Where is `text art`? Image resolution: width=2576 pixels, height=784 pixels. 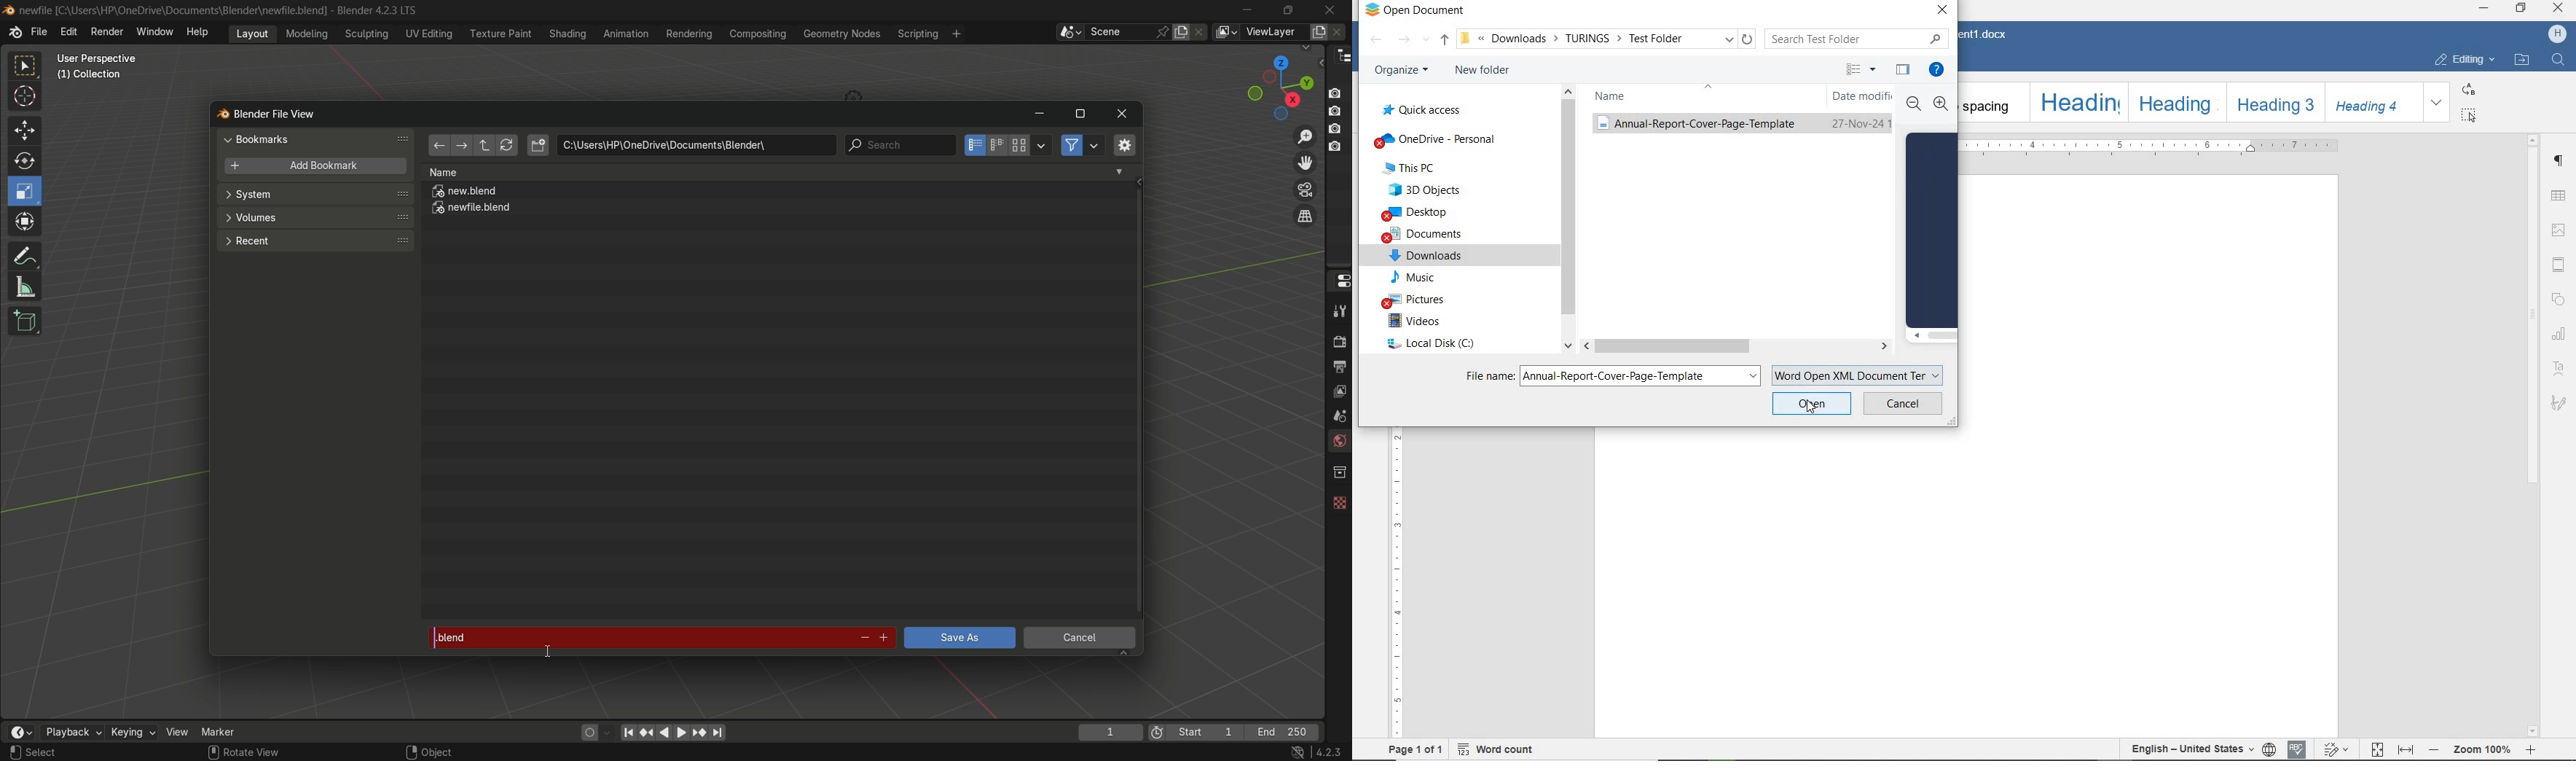
text art is located at coordinates (2559, 370).